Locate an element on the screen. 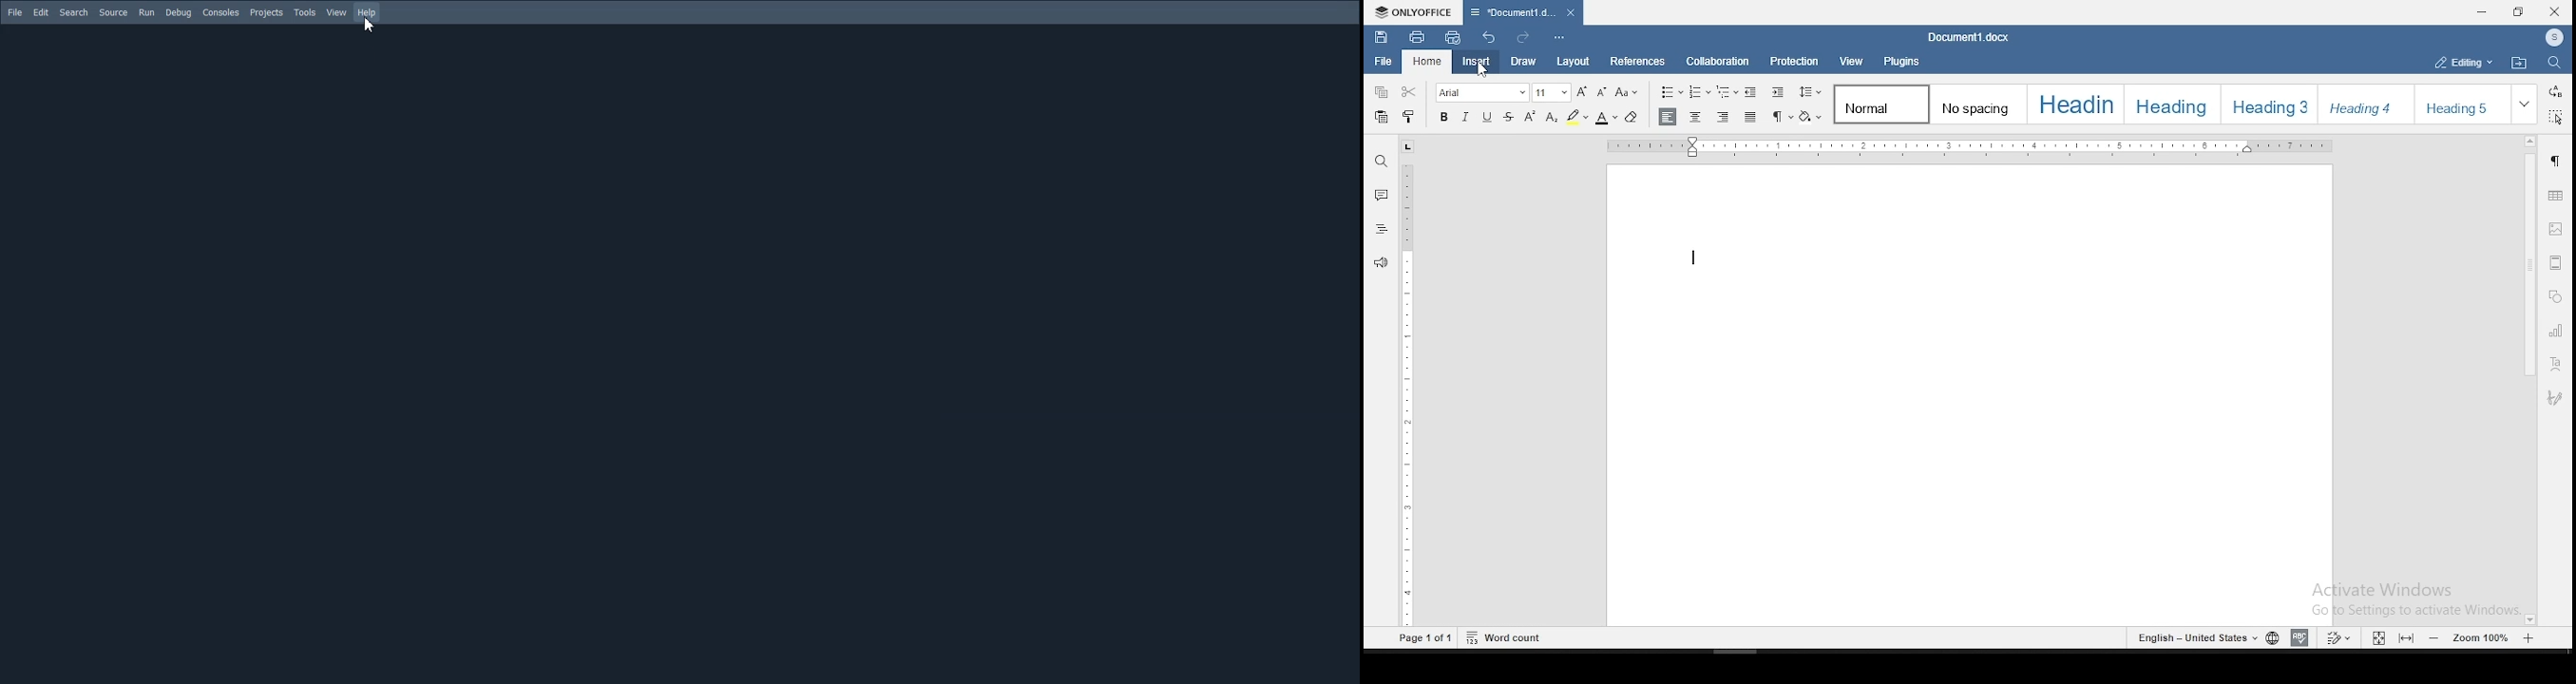 Image resolution: width=2576 pixels, height=700 pixels. heading option is located at coordinates (2272, 104).